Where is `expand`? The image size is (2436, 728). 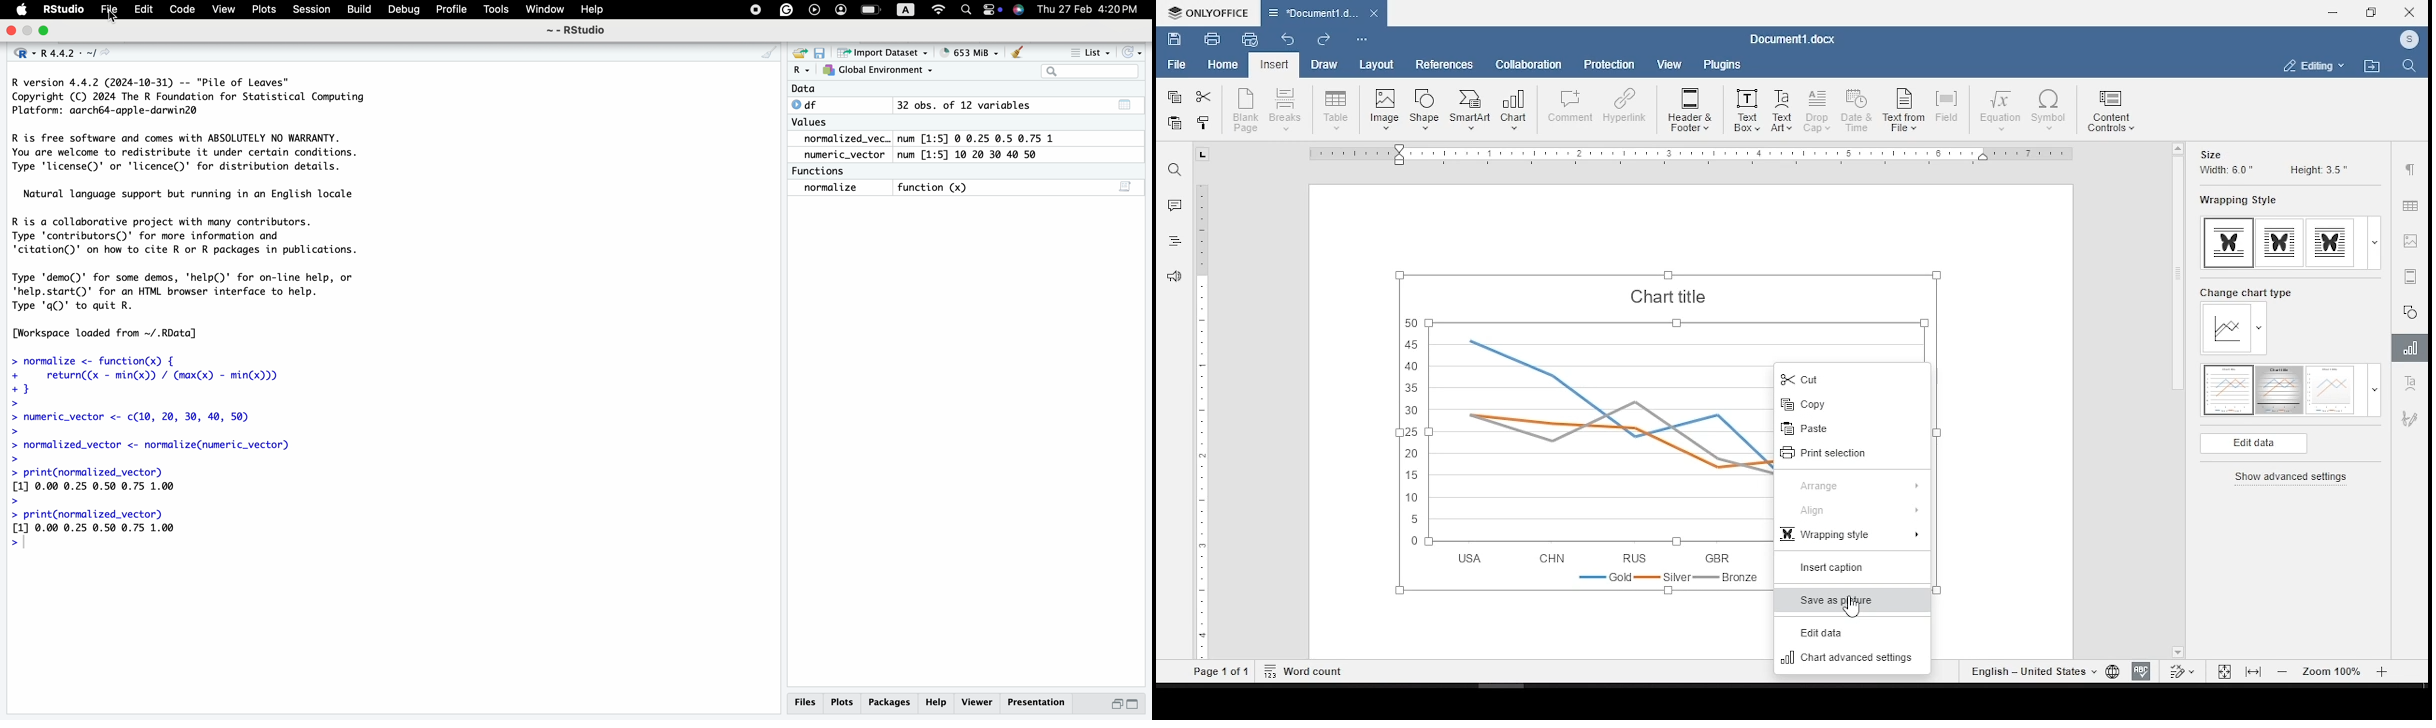
expand is located at coordinates (2374, 244).